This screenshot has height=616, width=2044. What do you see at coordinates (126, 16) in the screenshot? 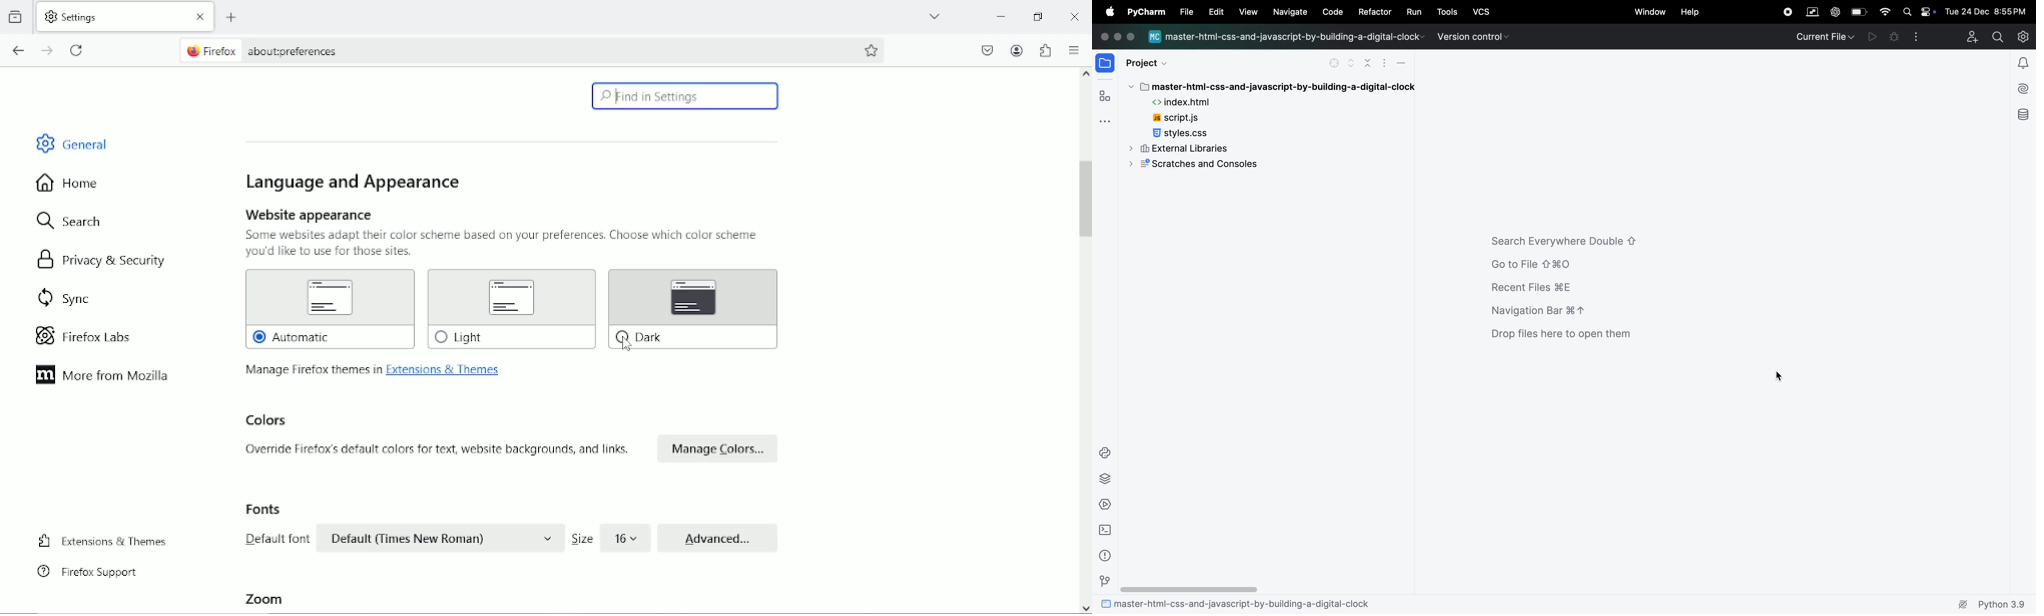
I see `current tab` at bounding box center [126, 16].